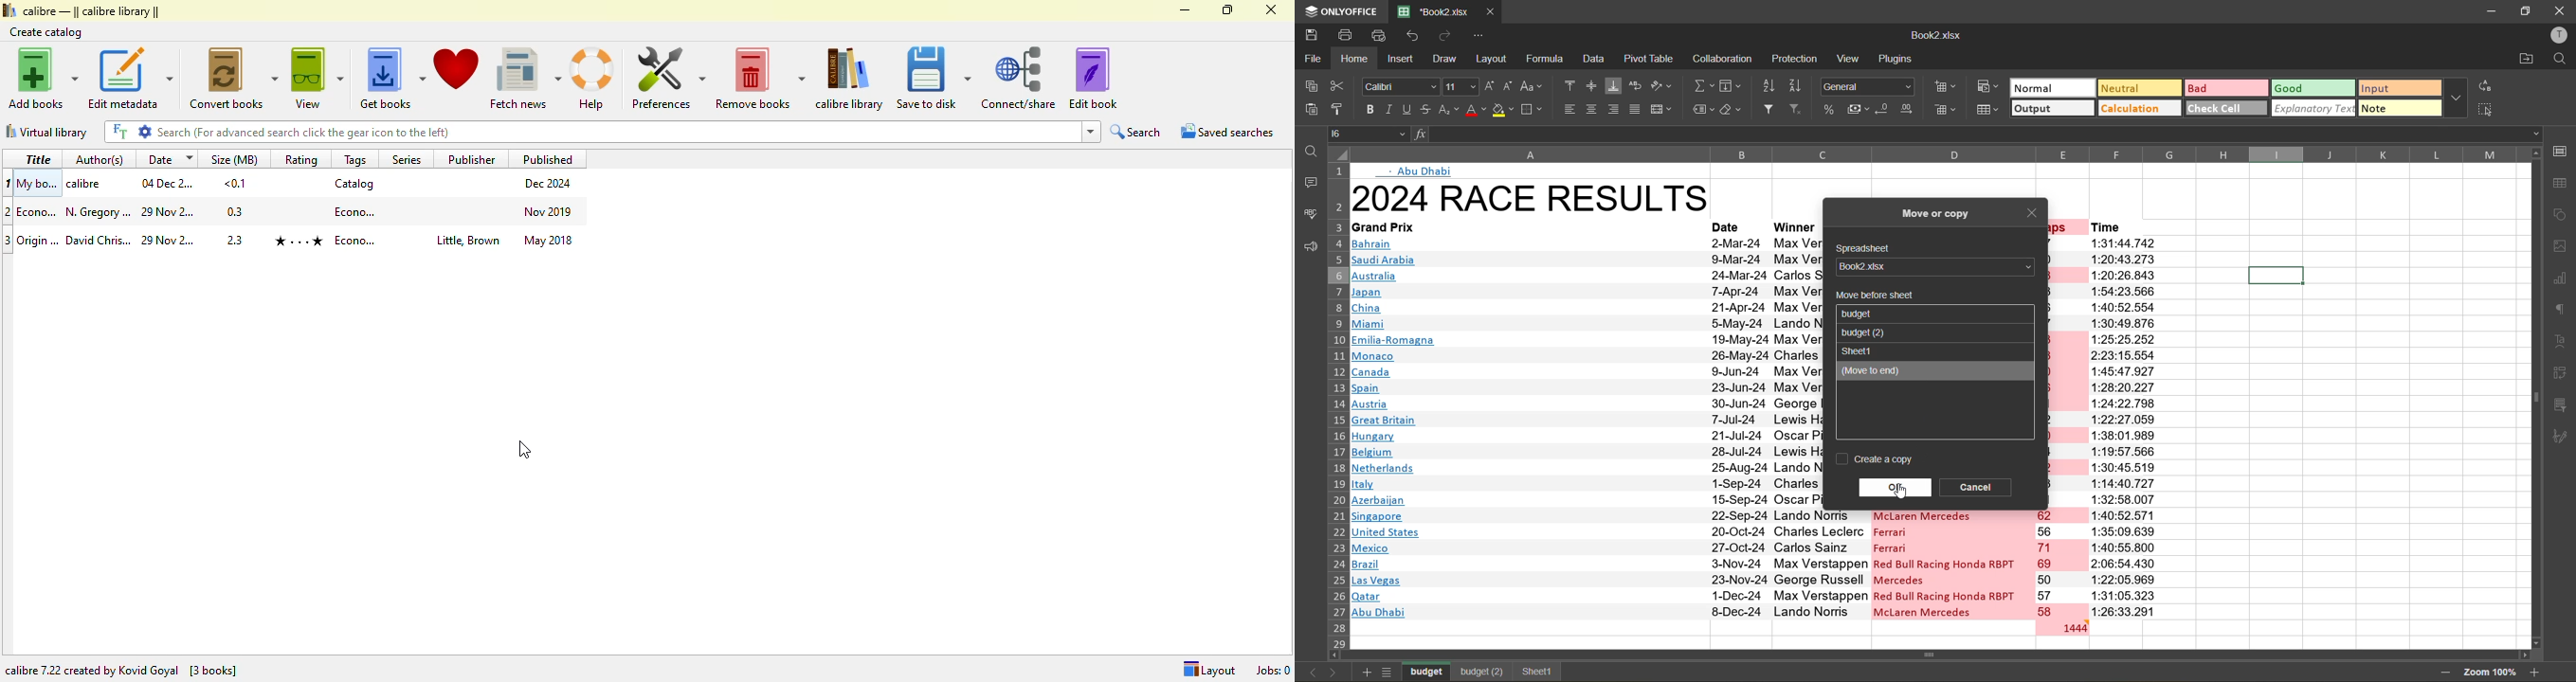 The image size is (2576, 700). Describe the element at coordinates (46, 131) in the screenshot. I see `virtual library` at that location.